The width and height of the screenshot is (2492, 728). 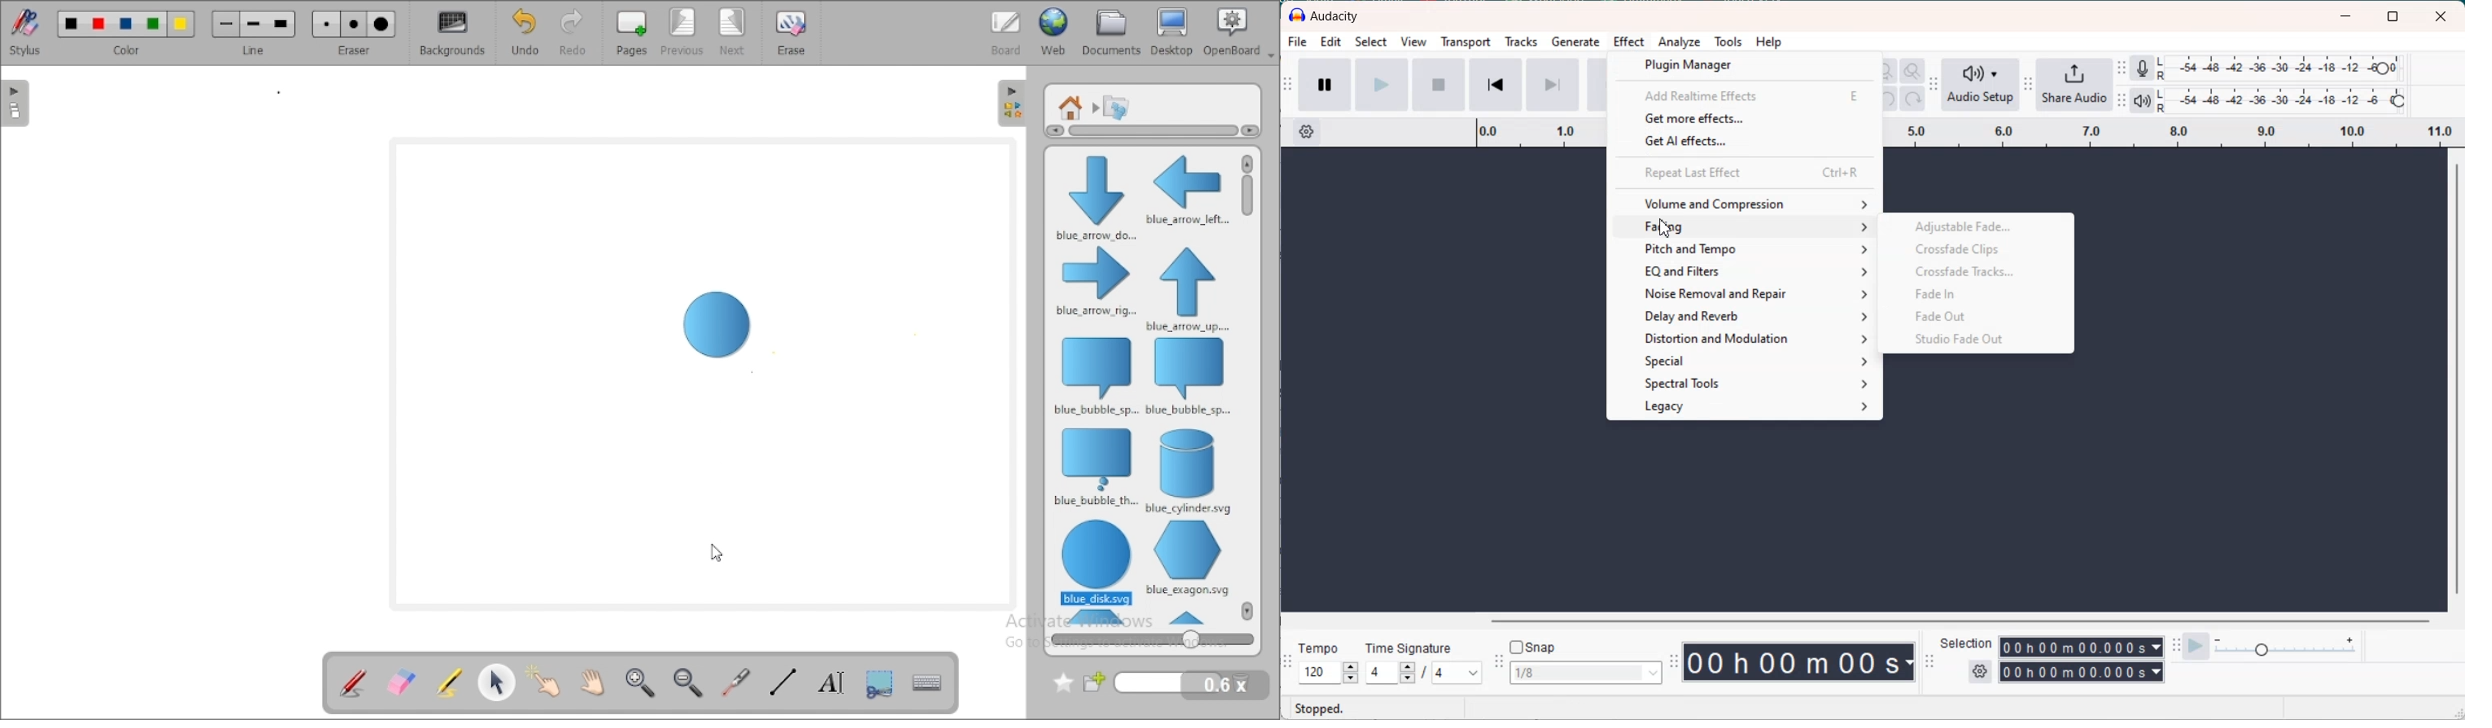 What do you see at coordinates (1093, 196) in the screenshot?
I see `blue arrow down` at bounding box center [1093, 196].